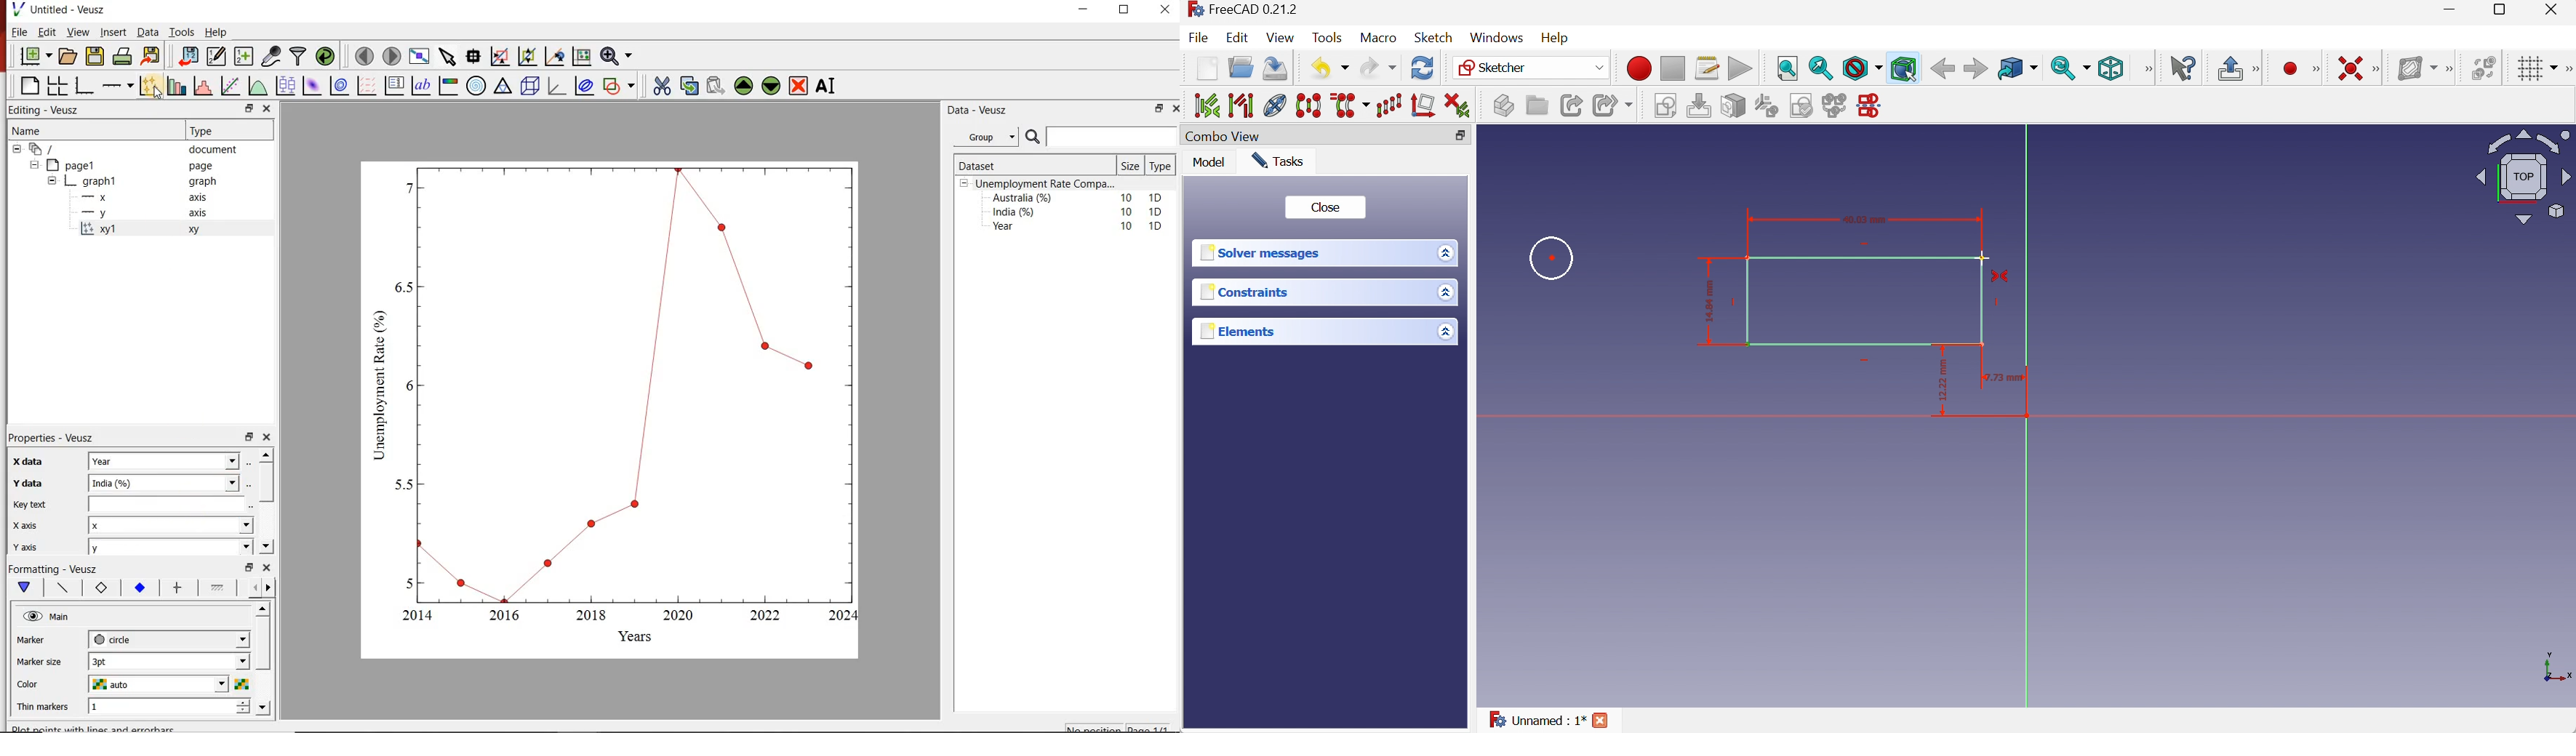 The image size is (2576, 756). Describe the element at coordinates (1243, 330) in the screenshot. I see `Elements` at that location.